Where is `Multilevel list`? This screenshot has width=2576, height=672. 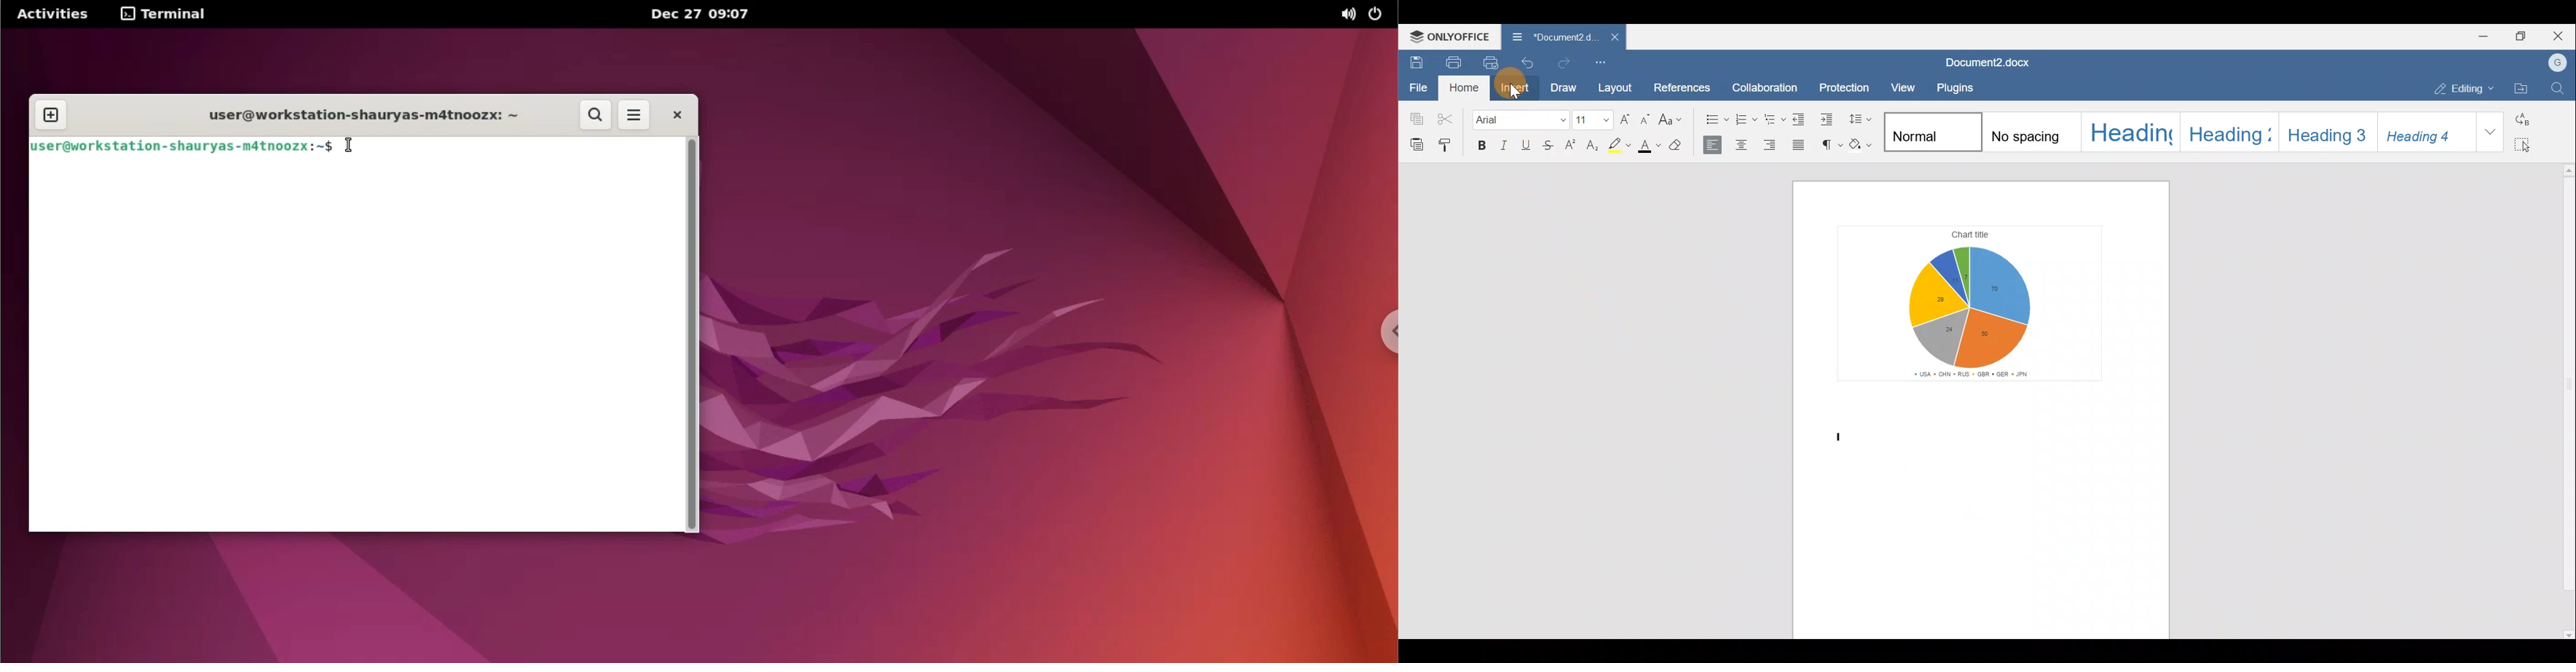
Multilevel list is located at coordinates (1775, 119).